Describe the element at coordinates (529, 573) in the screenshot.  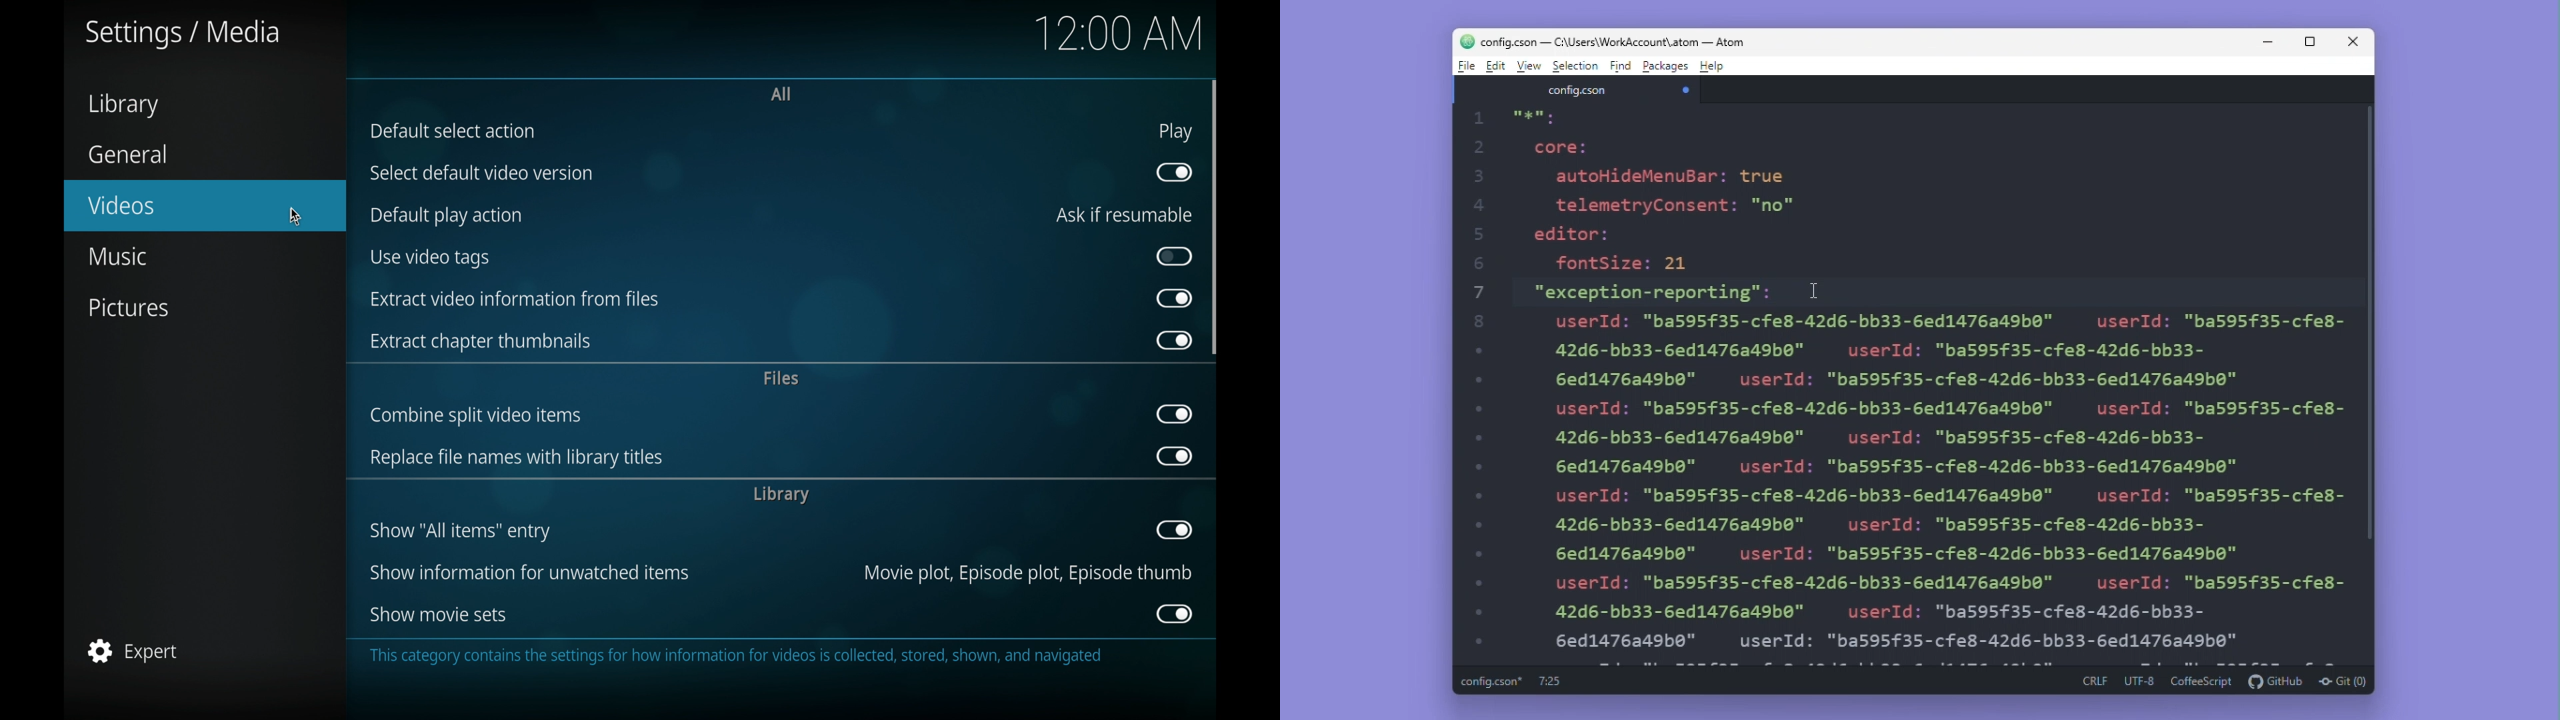
I see `show information for unwatched items` at that location.